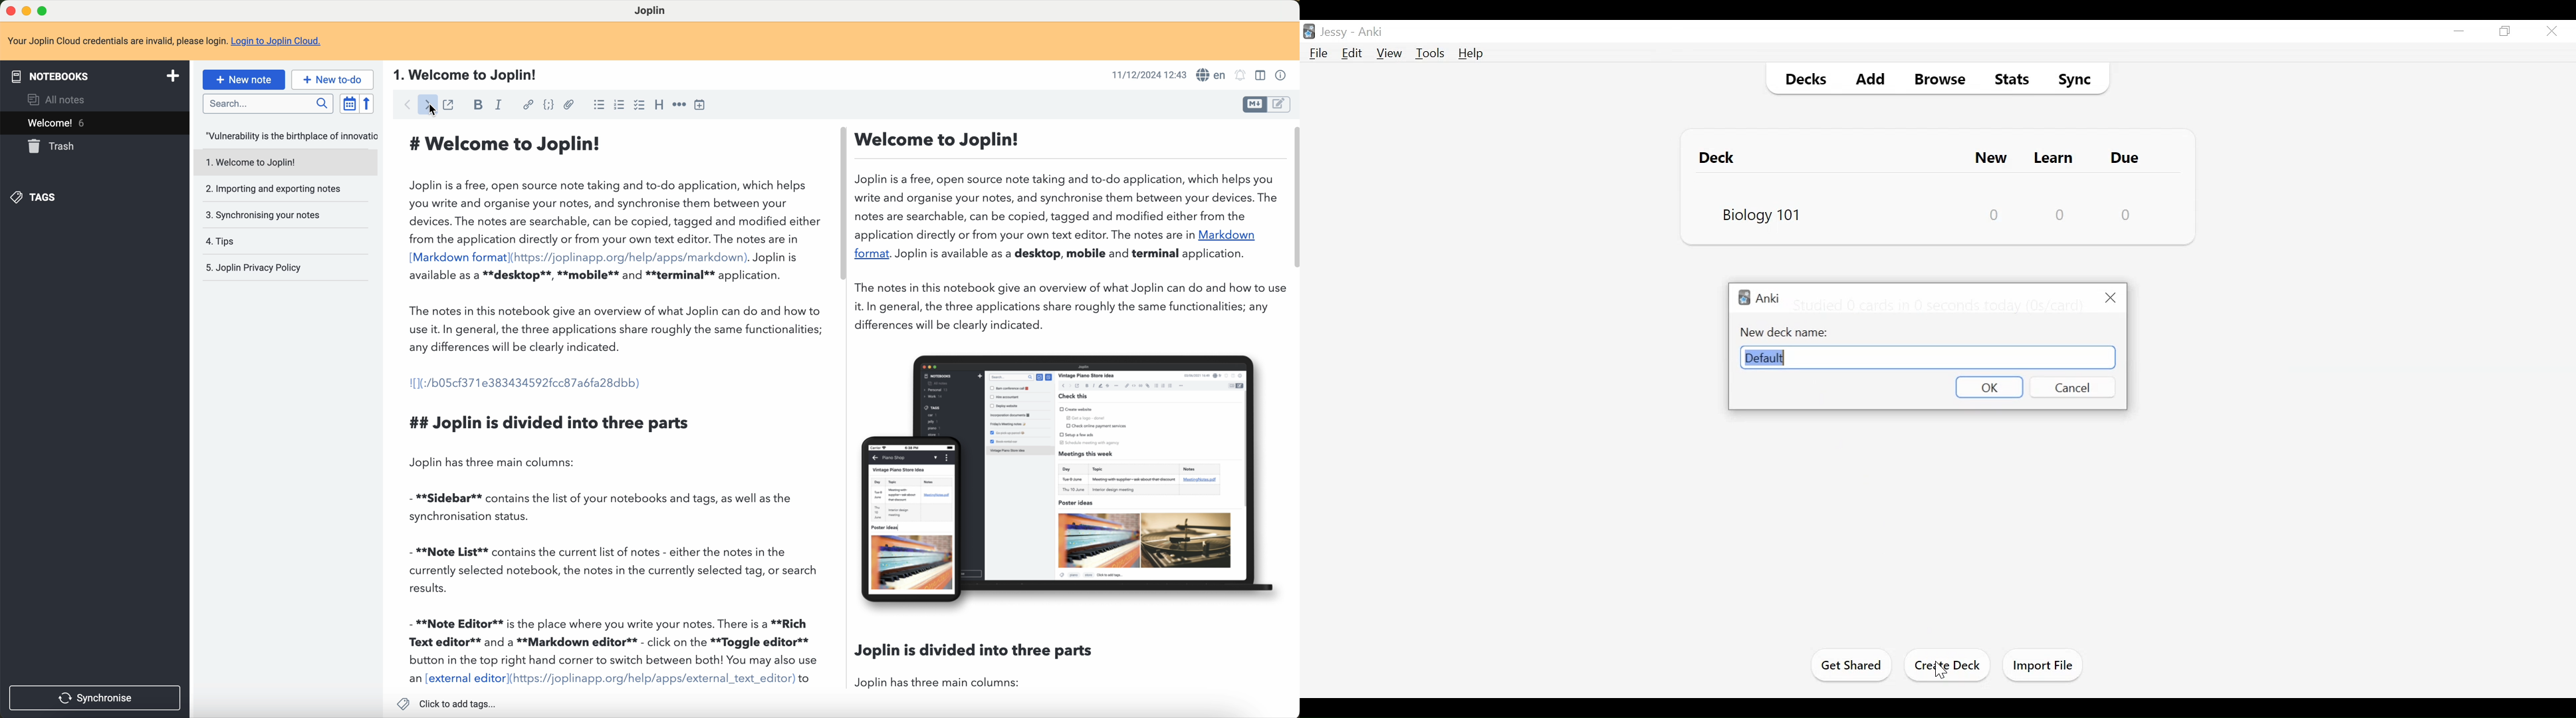 The width and height of the screenshot is (2576, 728). What do you see at coordinates (2109, 298) in the screenshot?
I see `Close` at bounding box center [2109, 298].